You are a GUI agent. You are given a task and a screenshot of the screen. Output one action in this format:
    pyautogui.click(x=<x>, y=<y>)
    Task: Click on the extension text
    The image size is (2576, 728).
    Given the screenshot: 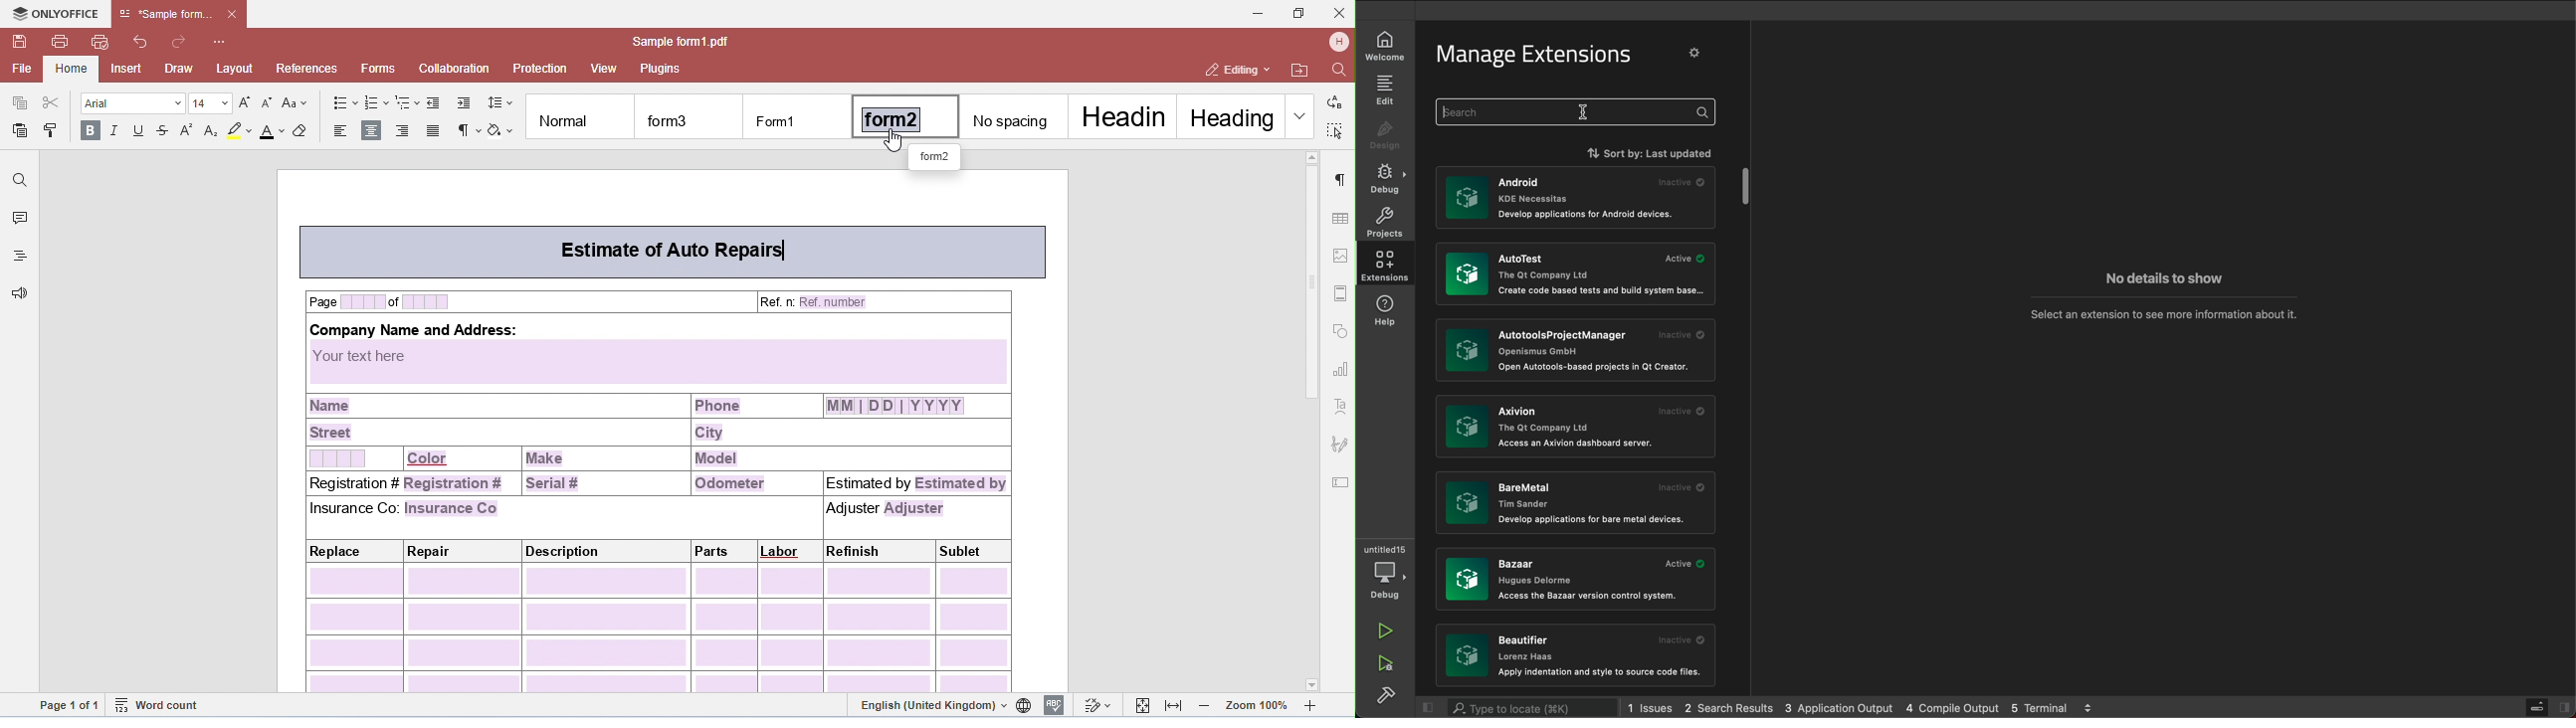 What is the action you would take?
    pyautogui.click(x=1590, y=214)
    